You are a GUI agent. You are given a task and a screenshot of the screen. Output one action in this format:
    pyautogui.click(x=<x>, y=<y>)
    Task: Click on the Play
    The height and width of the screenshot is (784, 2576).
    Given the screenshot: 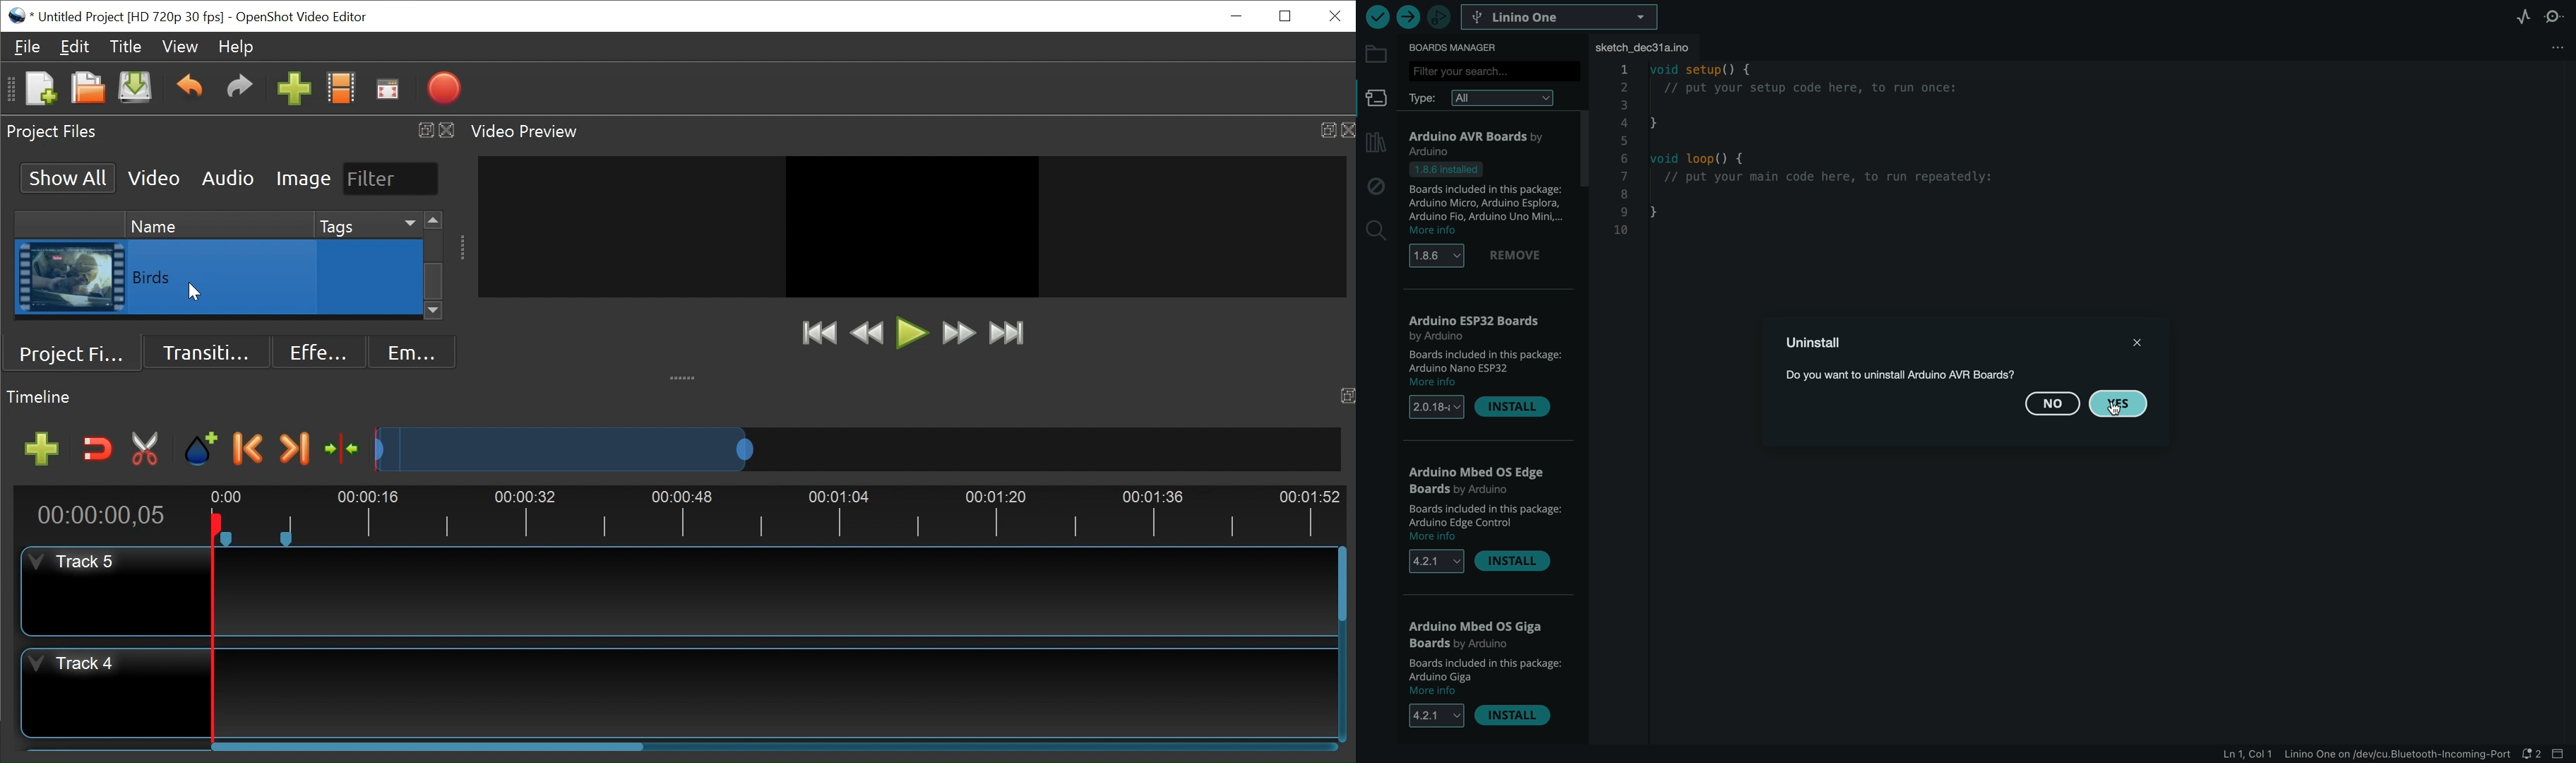 What is the action you would take?
    pyautogui.click(x=912, y=333)
    